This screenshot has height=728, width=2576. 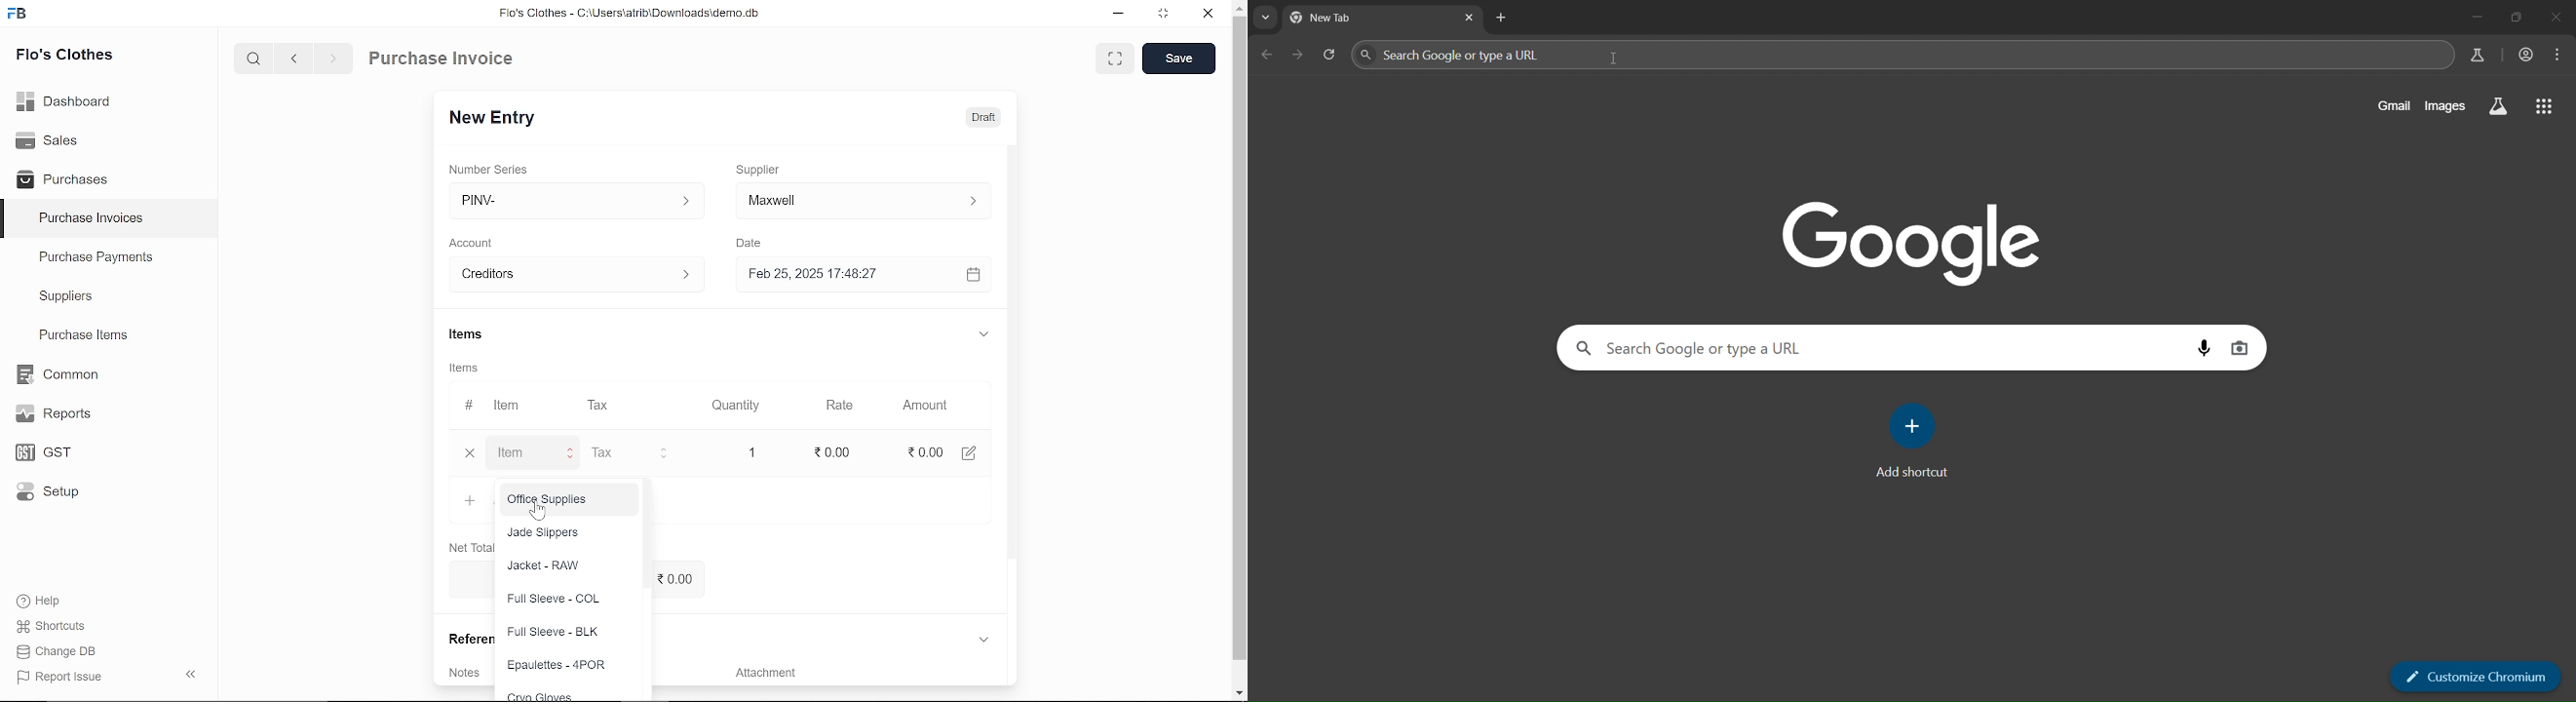 I want to click on Item, so click(x=501, y=406).